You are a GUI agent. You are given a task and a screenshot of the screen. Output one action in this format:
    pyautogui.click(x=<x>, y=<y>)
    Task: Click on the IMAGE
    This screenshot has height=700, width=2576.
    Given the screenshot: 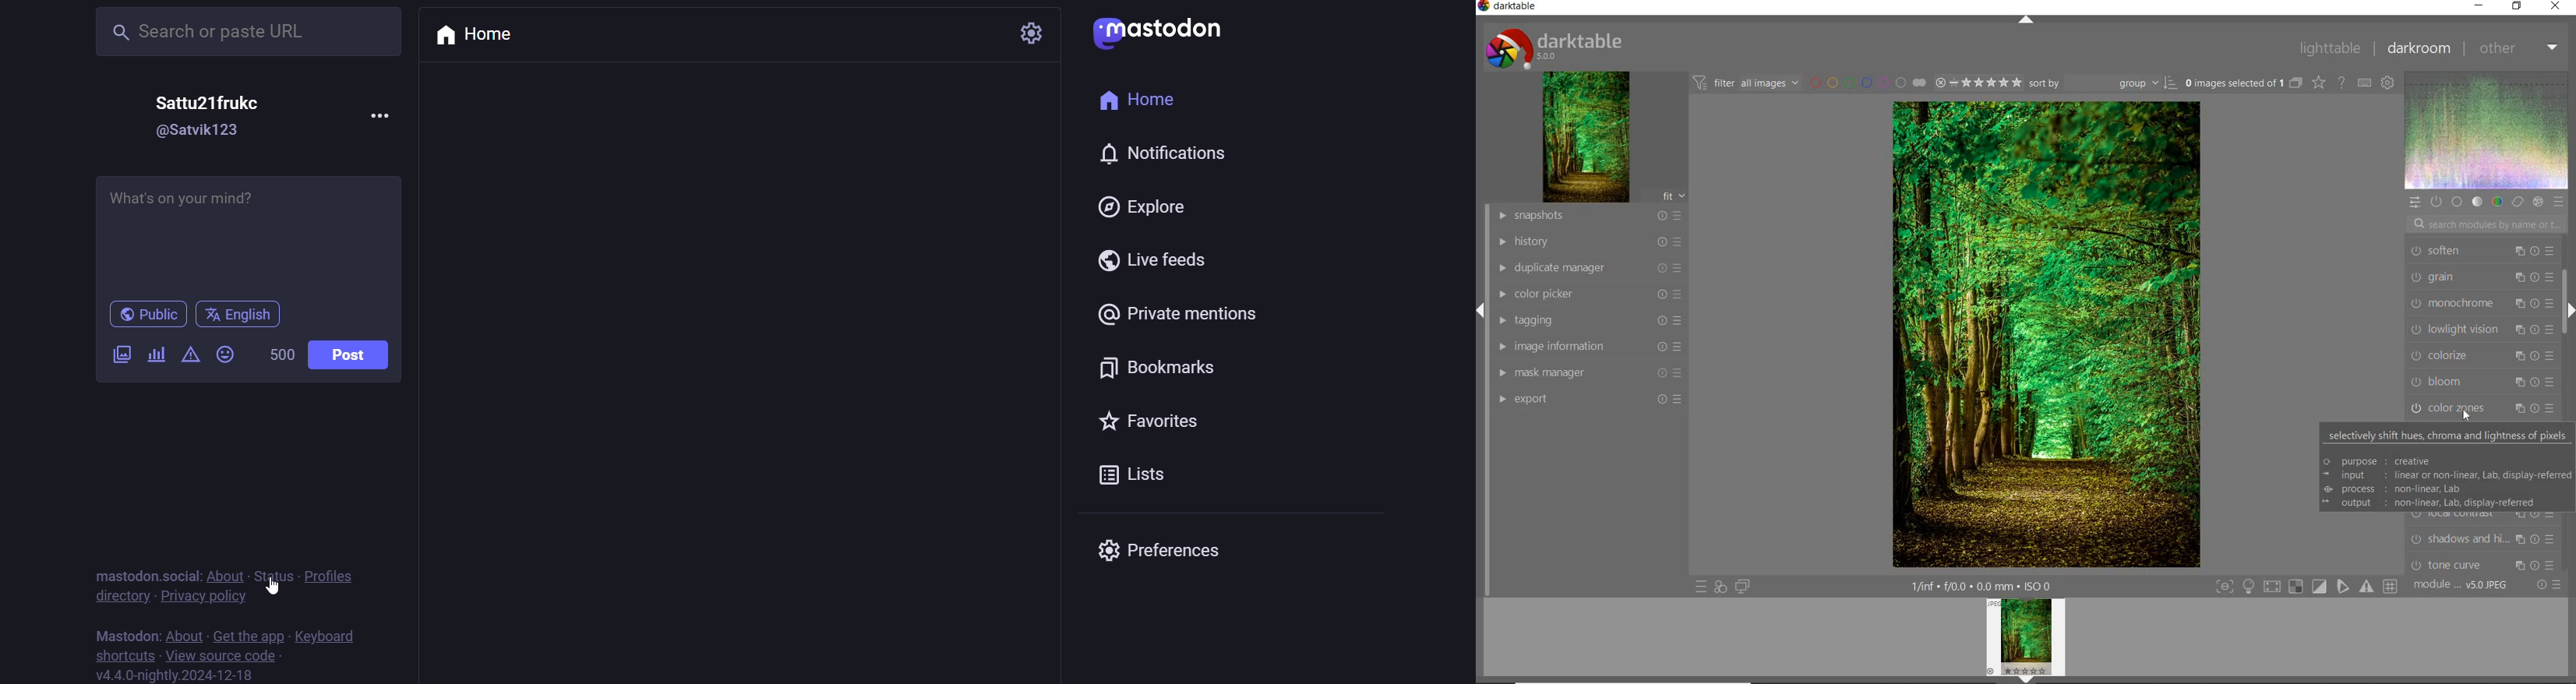 What is the action you would take?
    pyautogui.click(x=1584, y=136)
    